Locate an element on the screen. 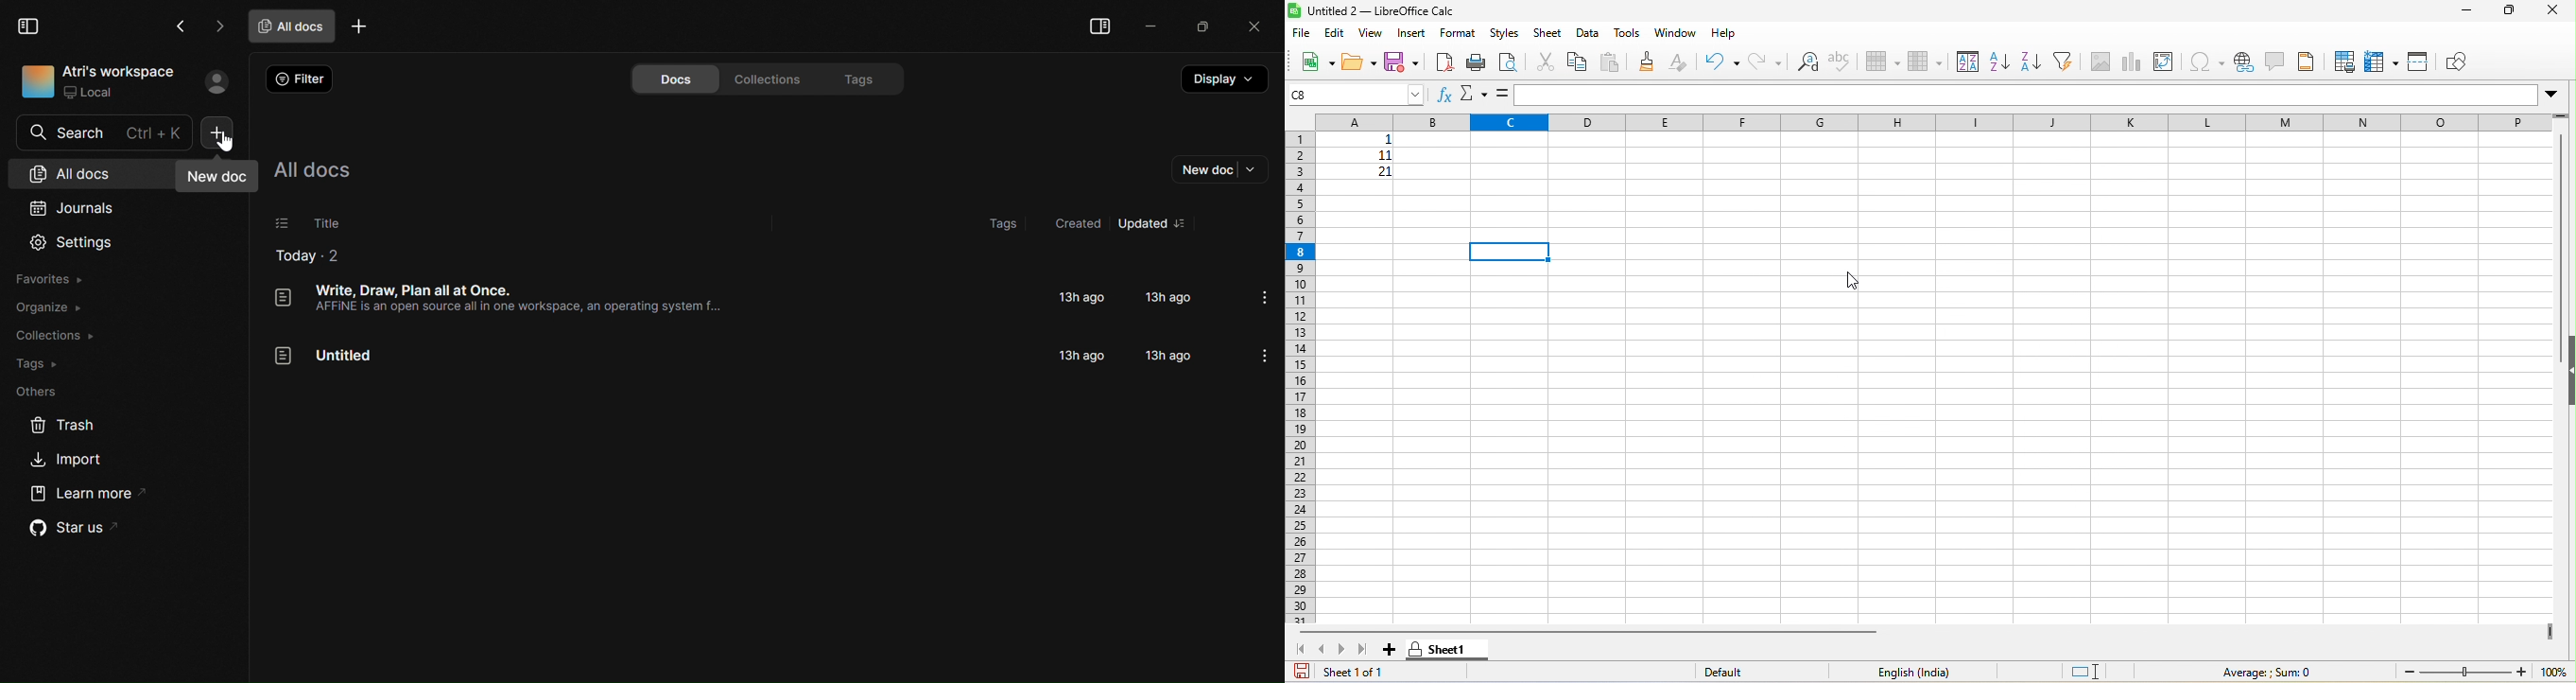  print preview is located at coordinates (1508, 61).